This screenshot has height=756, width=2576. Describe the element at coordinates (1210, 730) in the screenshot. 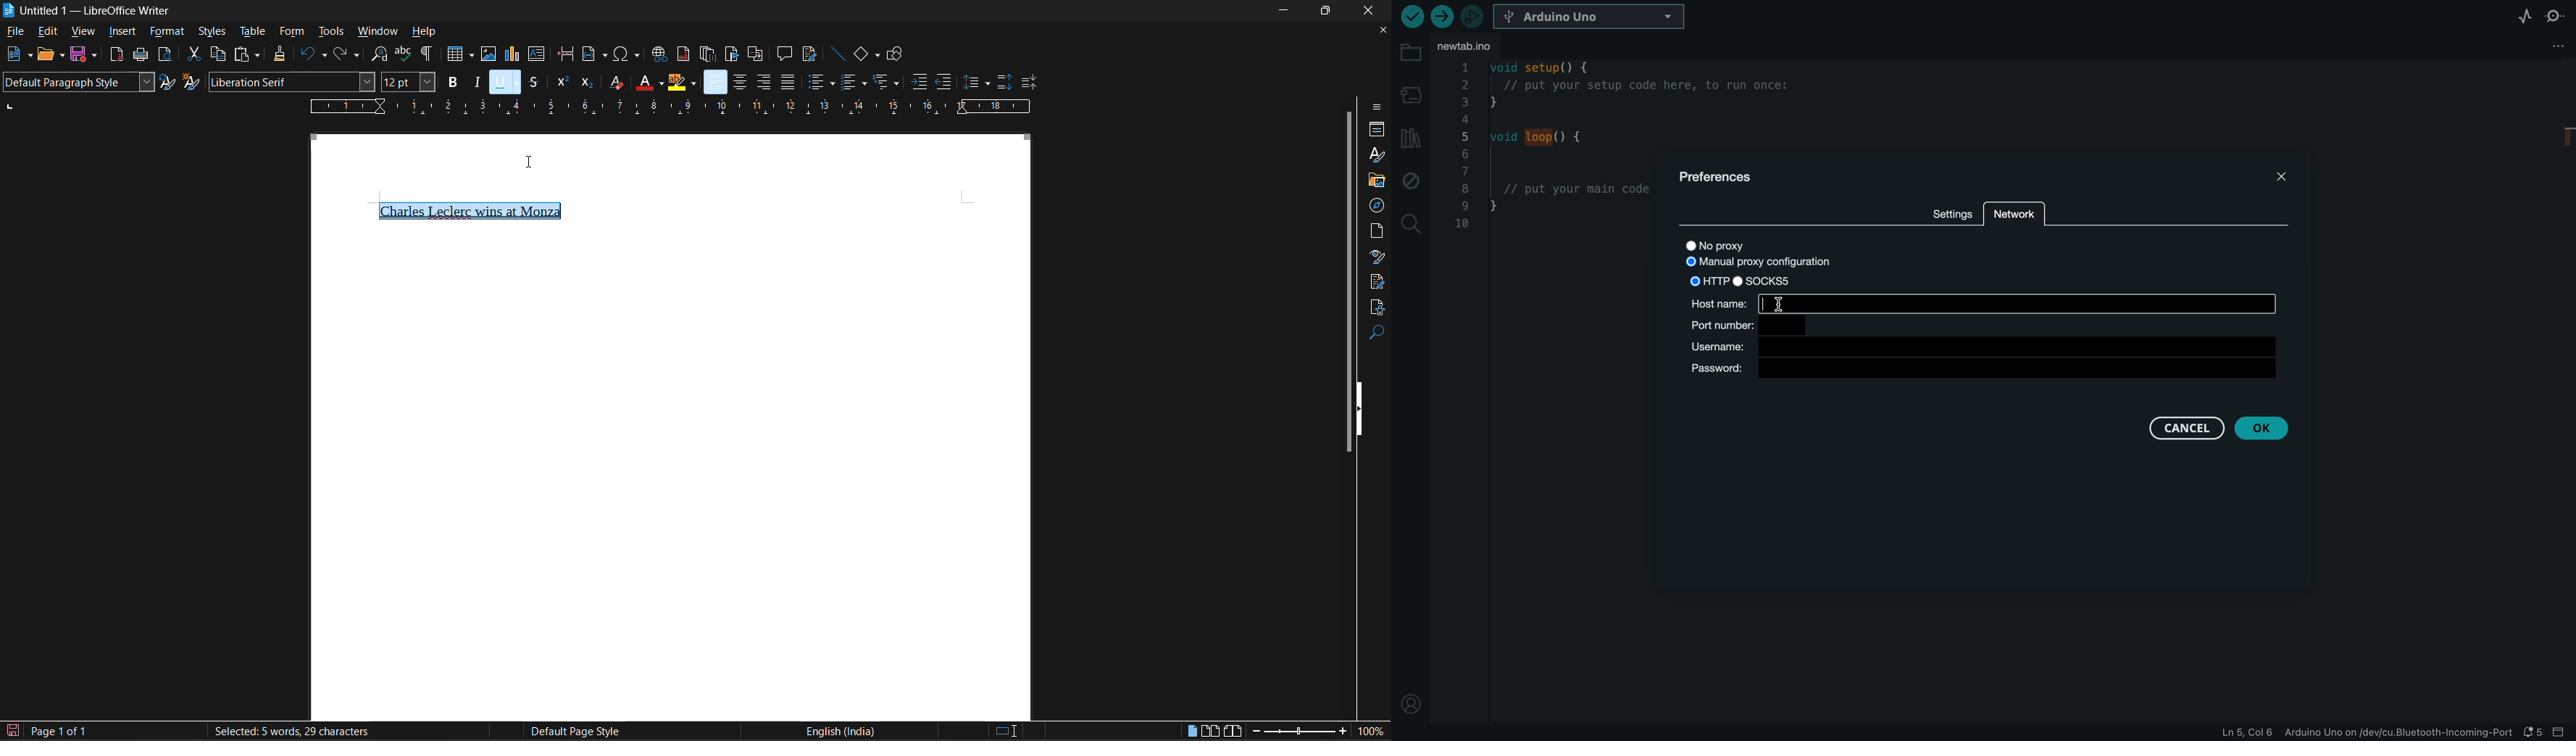

I see `multiple page view` at that location.